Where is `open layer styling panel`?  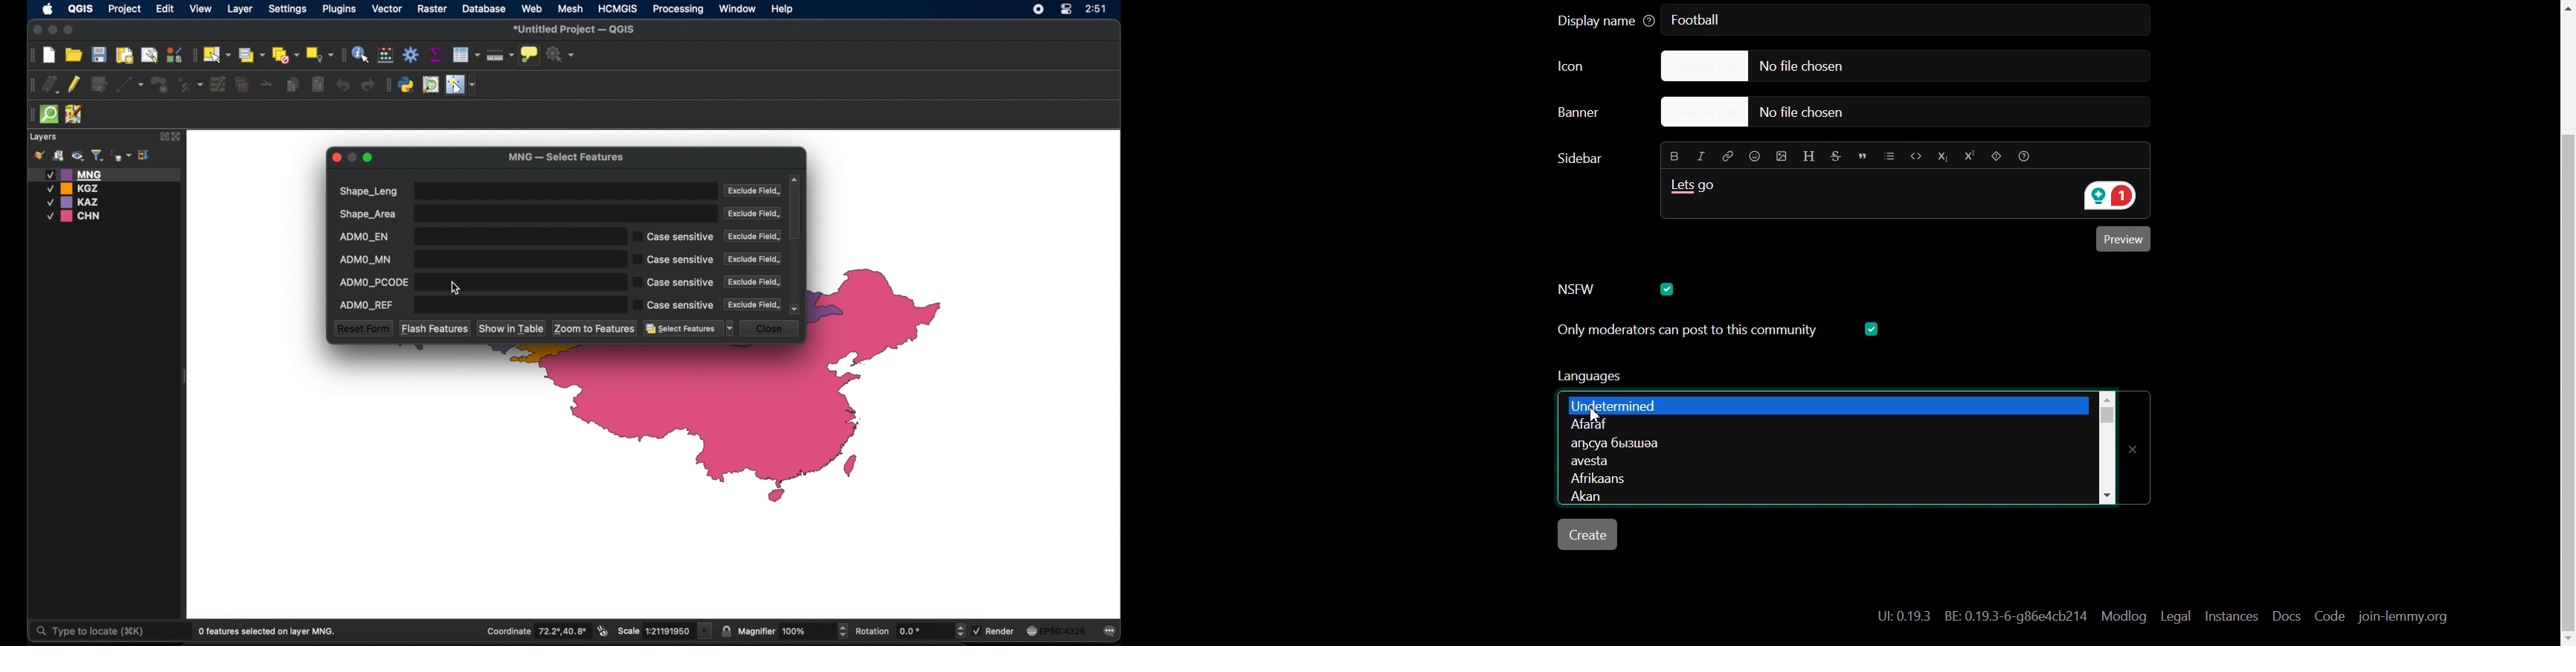 open layer styling panel is located at coordinates (39, 156).